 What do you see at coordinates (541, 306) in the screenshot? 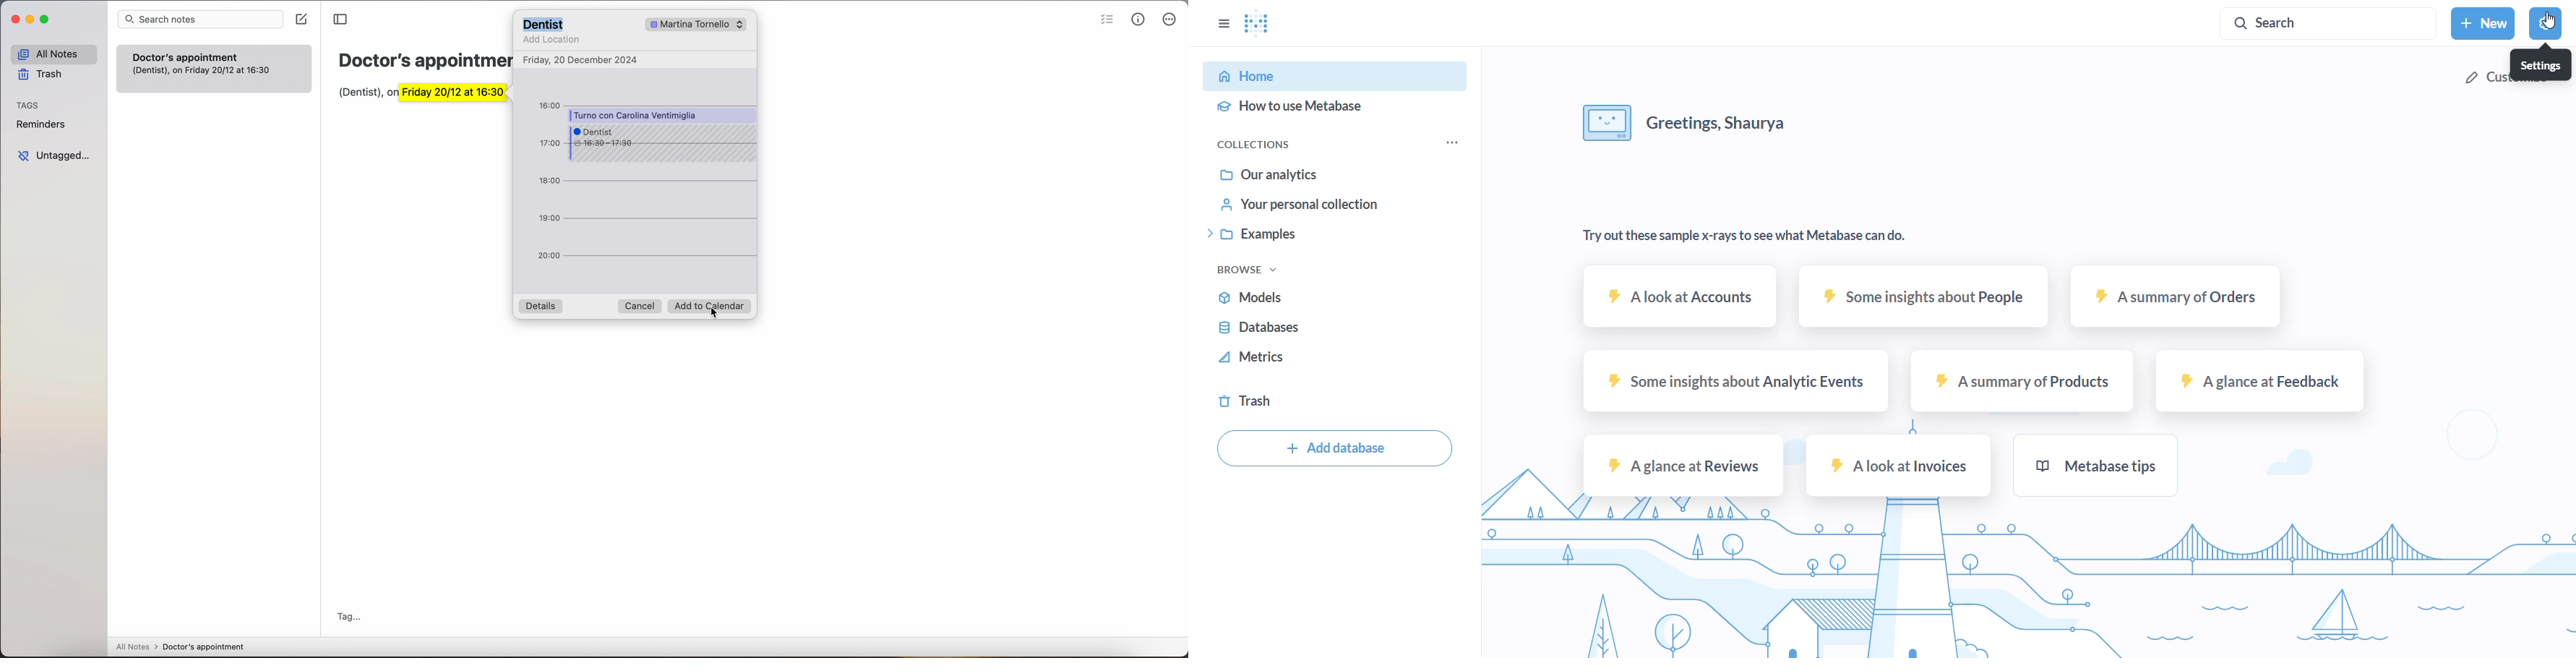
I see `Details` at bounding box center [541, 306].